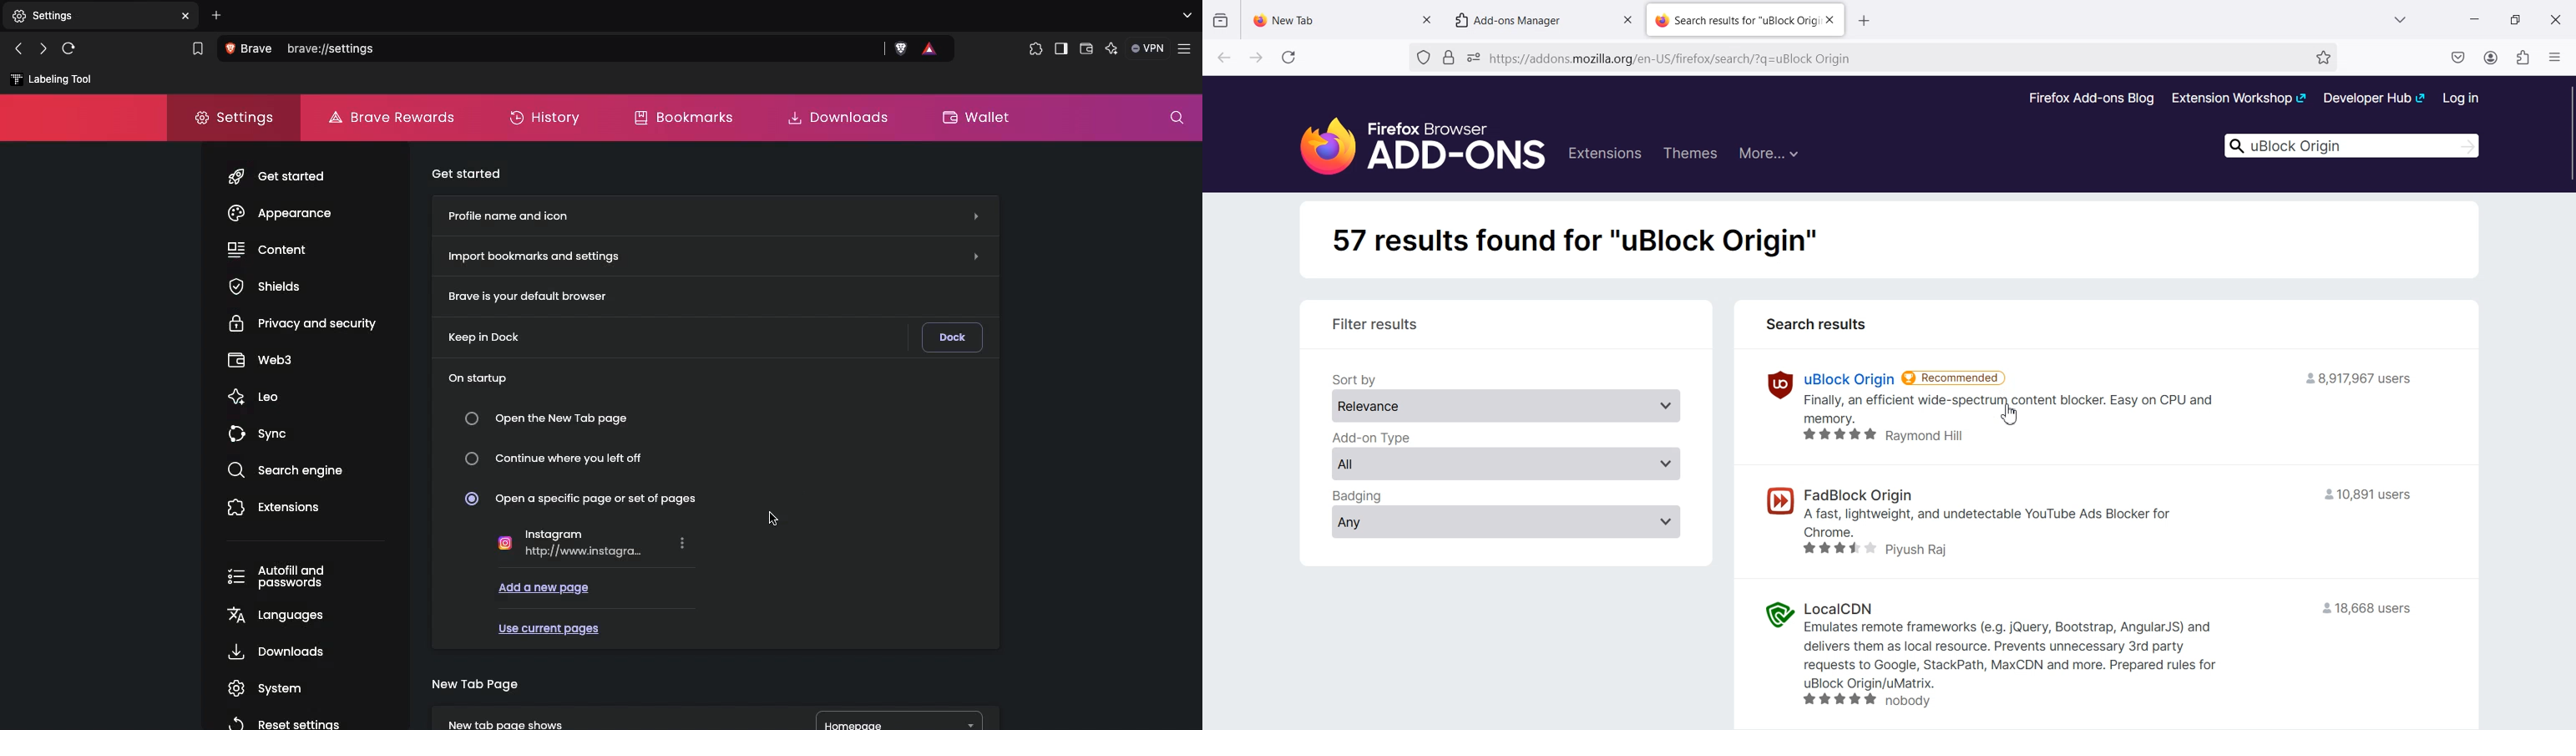 The width and height of the screenshot is (2576, 756). I want to click on Close tab, so click(1426, 18).